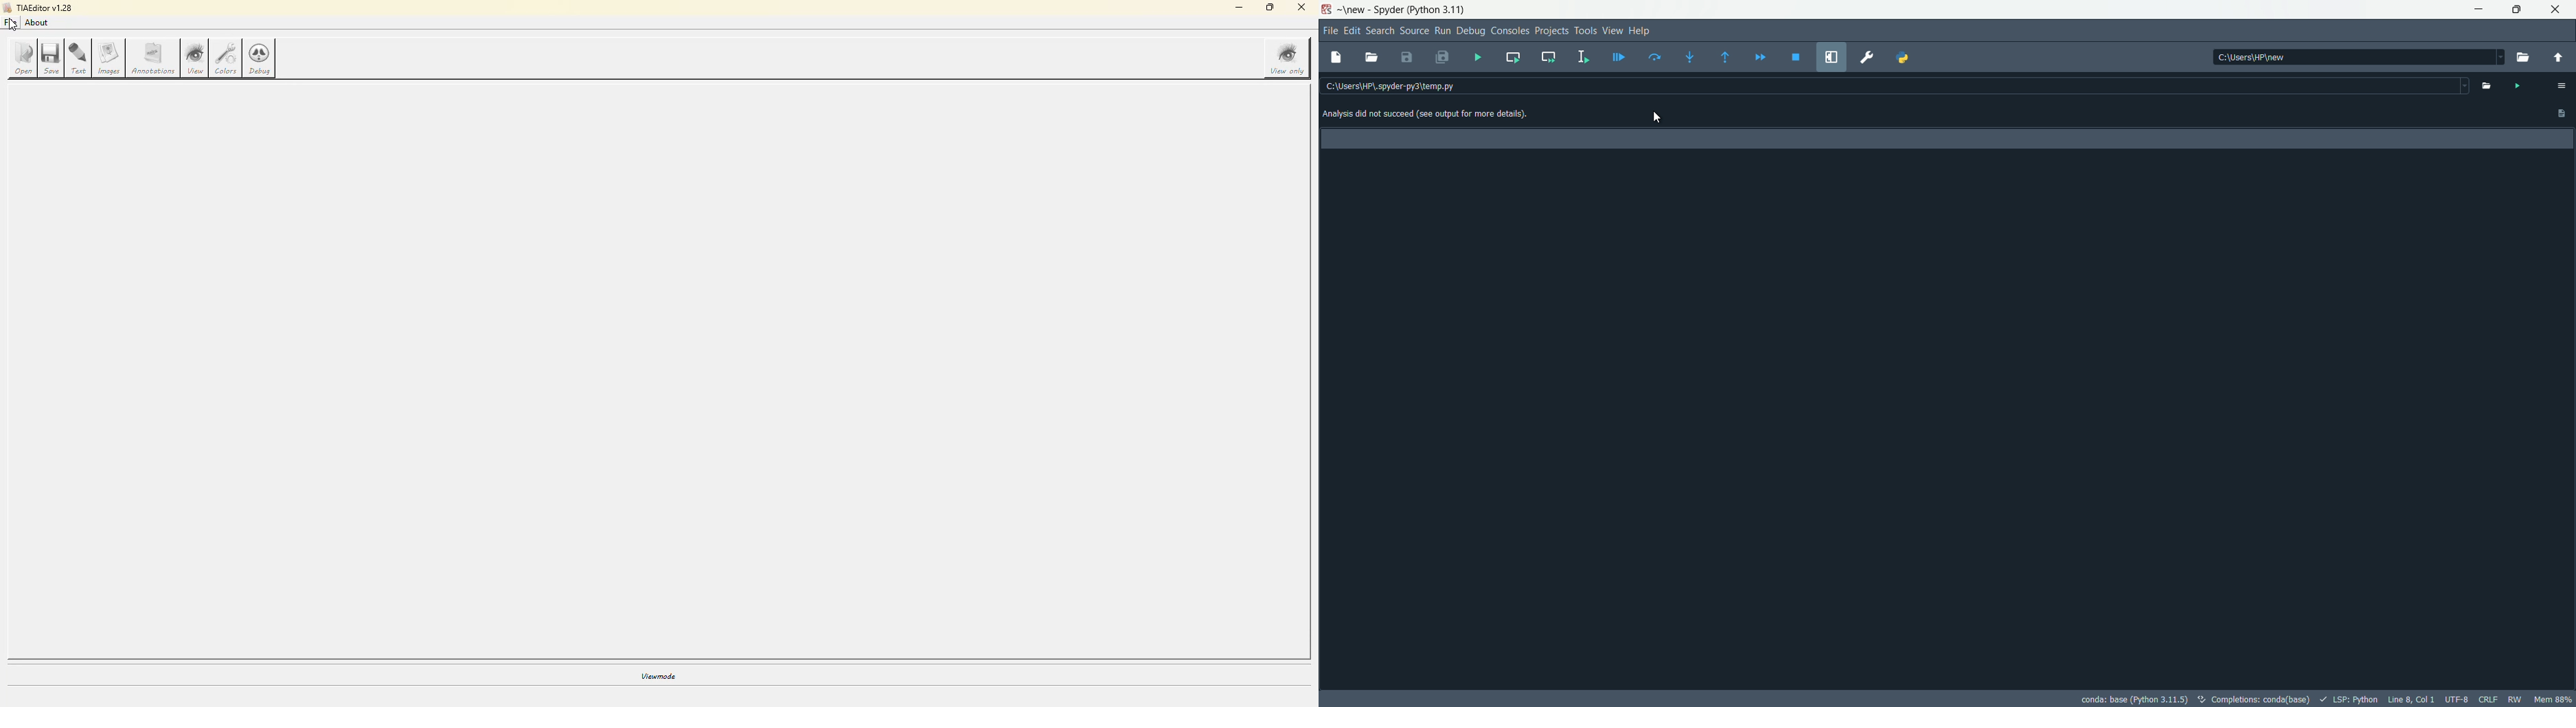 The width and height of the screenshot is (2576, 728). What do you see at coordinates (1661, 116) in the screenshot?
I see `cursor` at bounding box center [1661, 116].